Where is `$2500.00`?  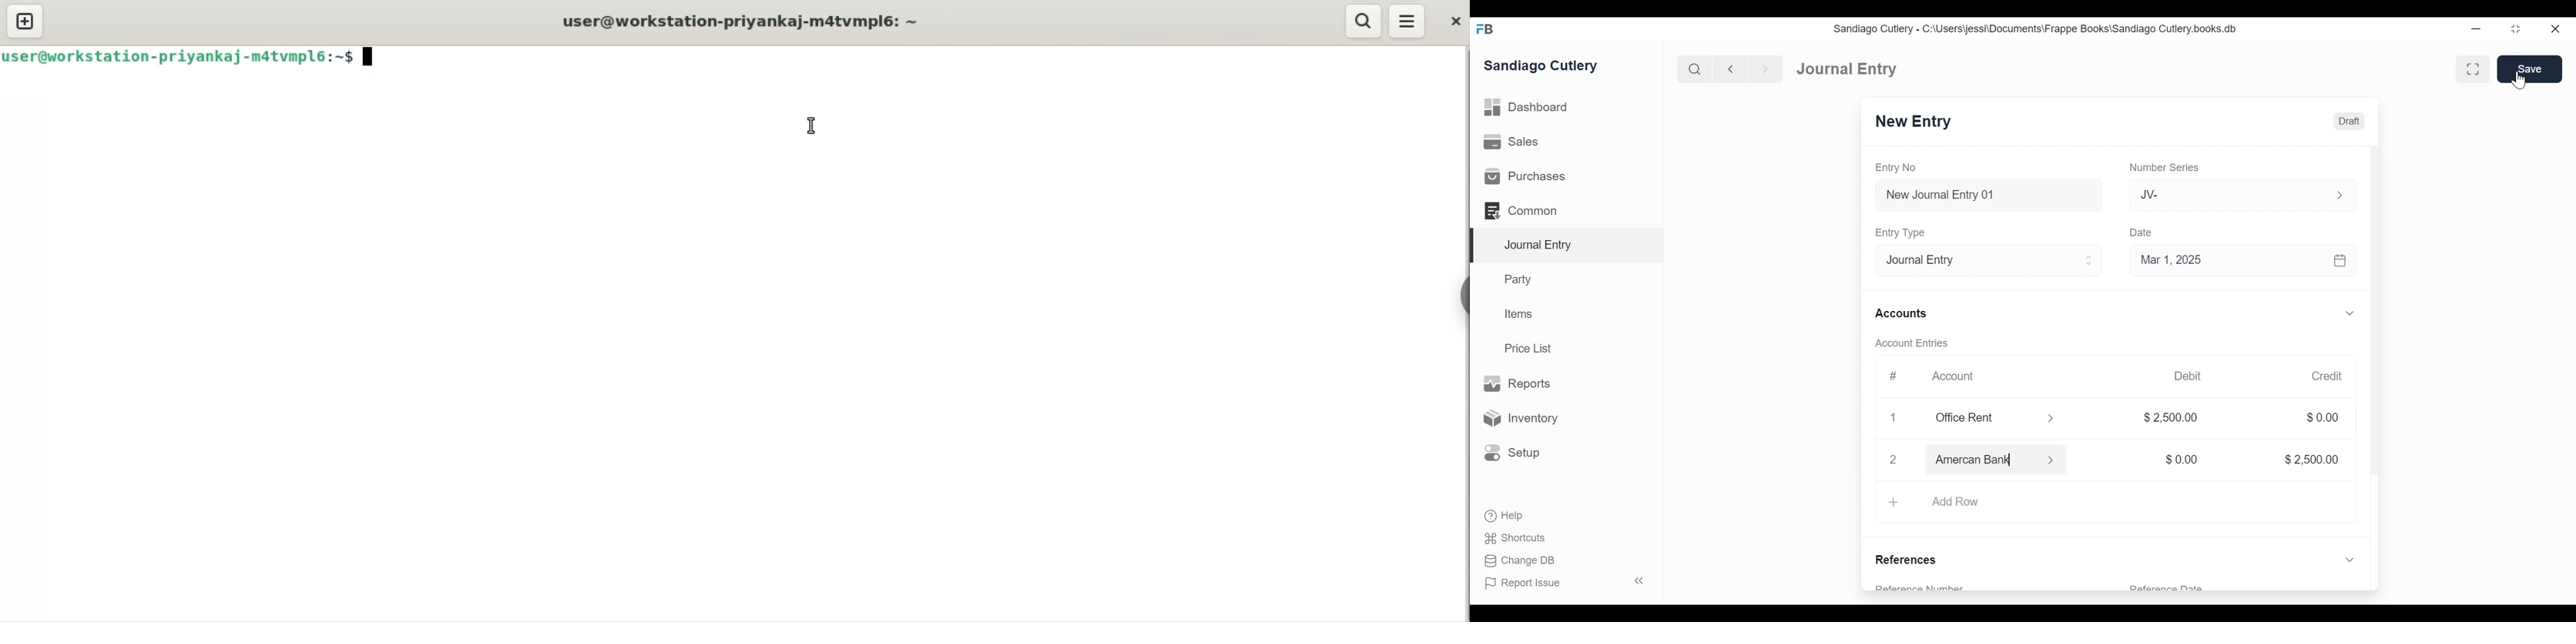 $2500.00 is located at coordinates (2172, 419).